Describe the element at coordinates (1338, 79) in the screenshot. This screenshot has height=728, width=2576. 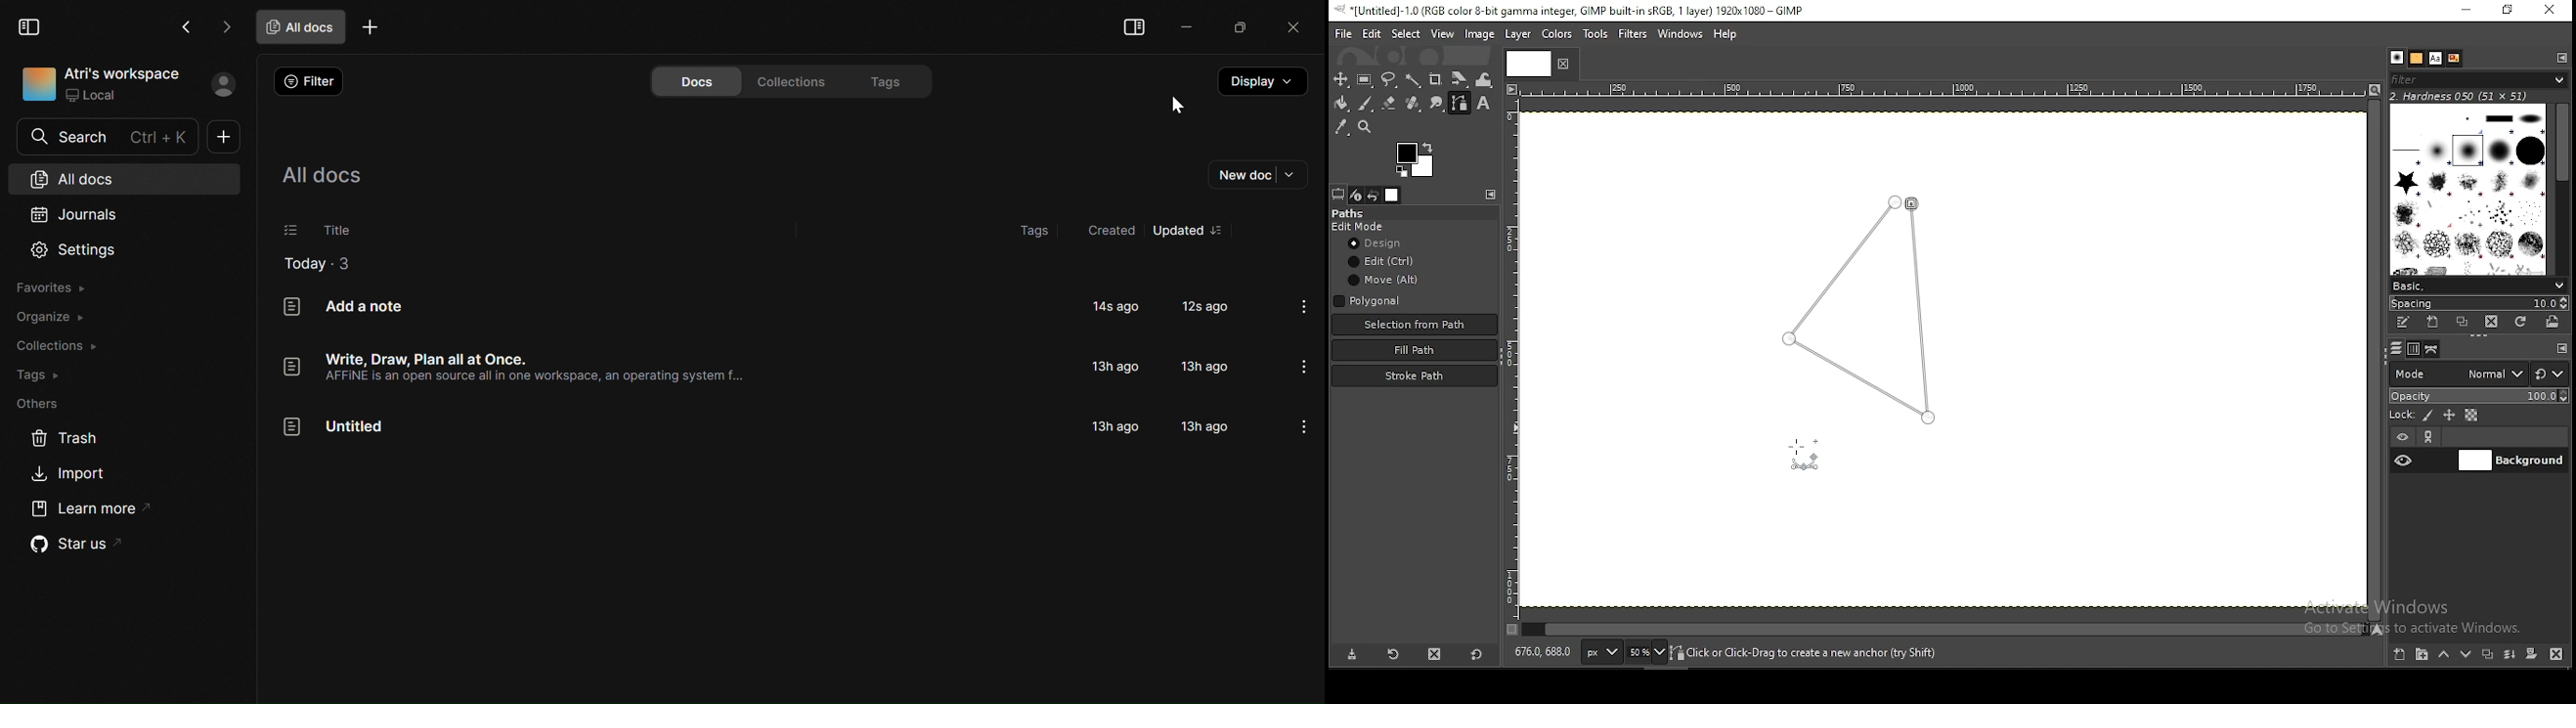
I see `selection tool` at that location.